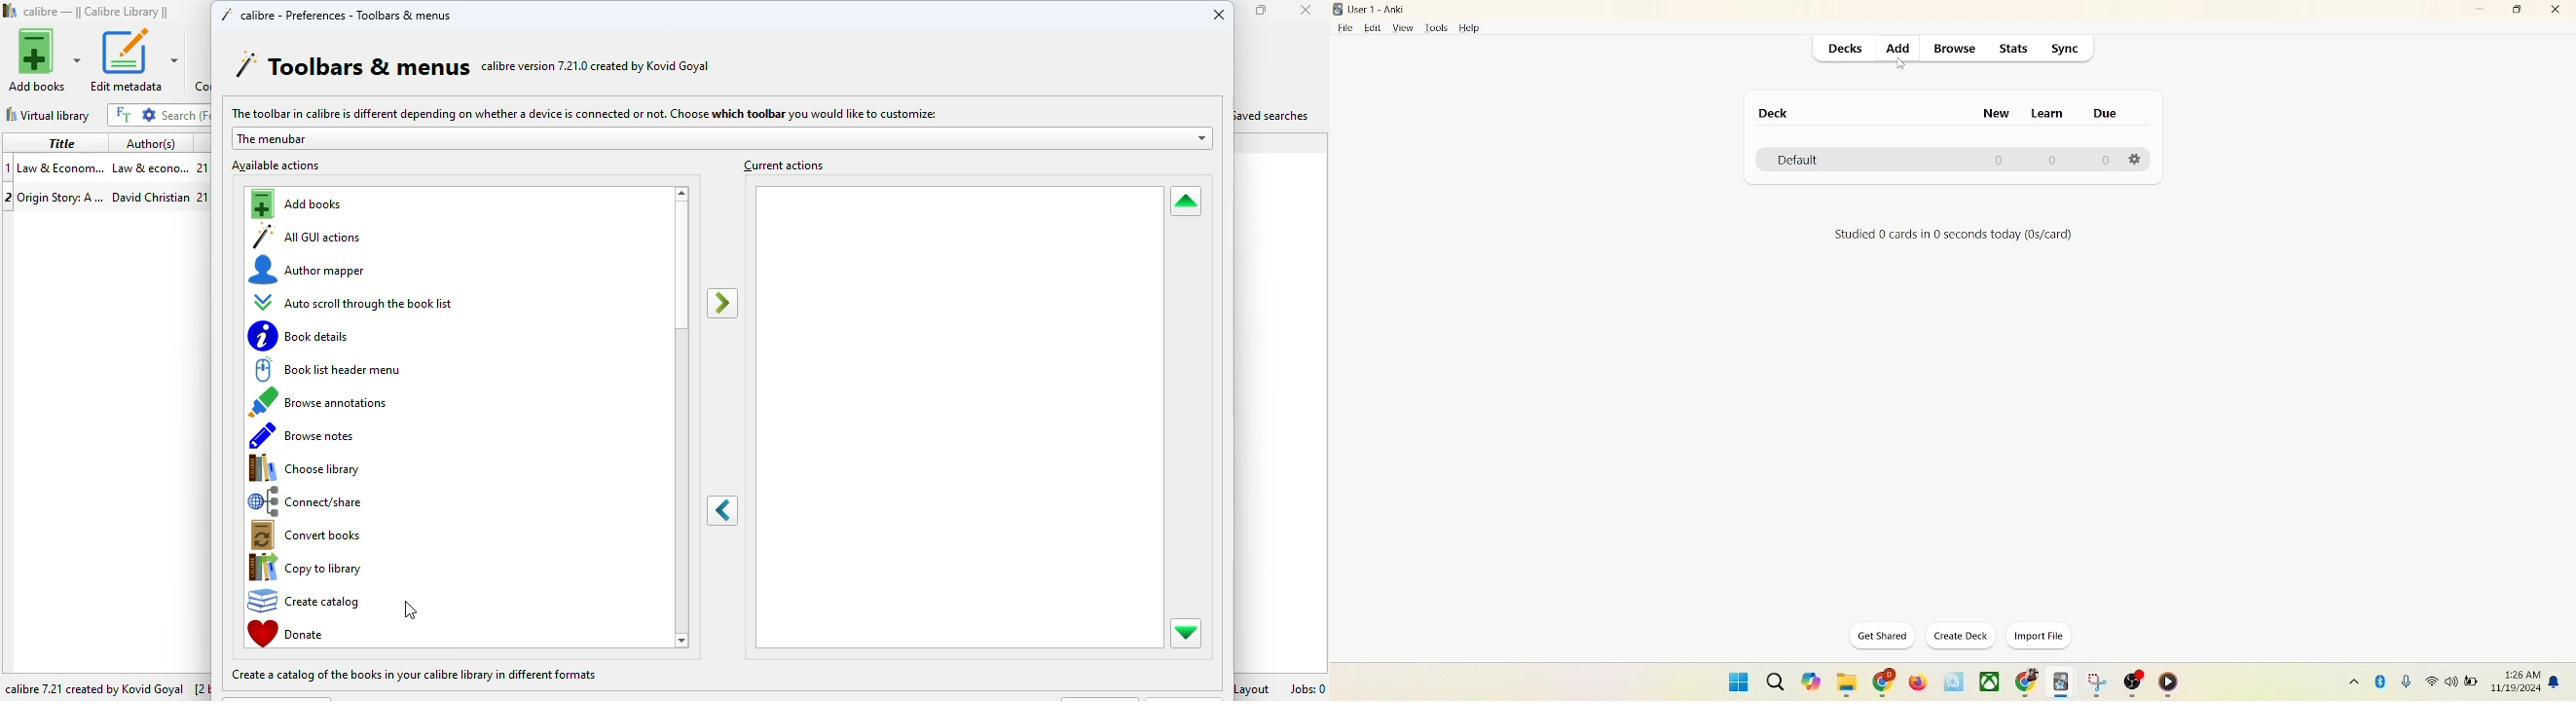 The width and height of the screenshot is (2576, 728). What do you see at coordinates (2015, 50) in the screenshot?
I see `stats` at bounding box center [2015, 50].